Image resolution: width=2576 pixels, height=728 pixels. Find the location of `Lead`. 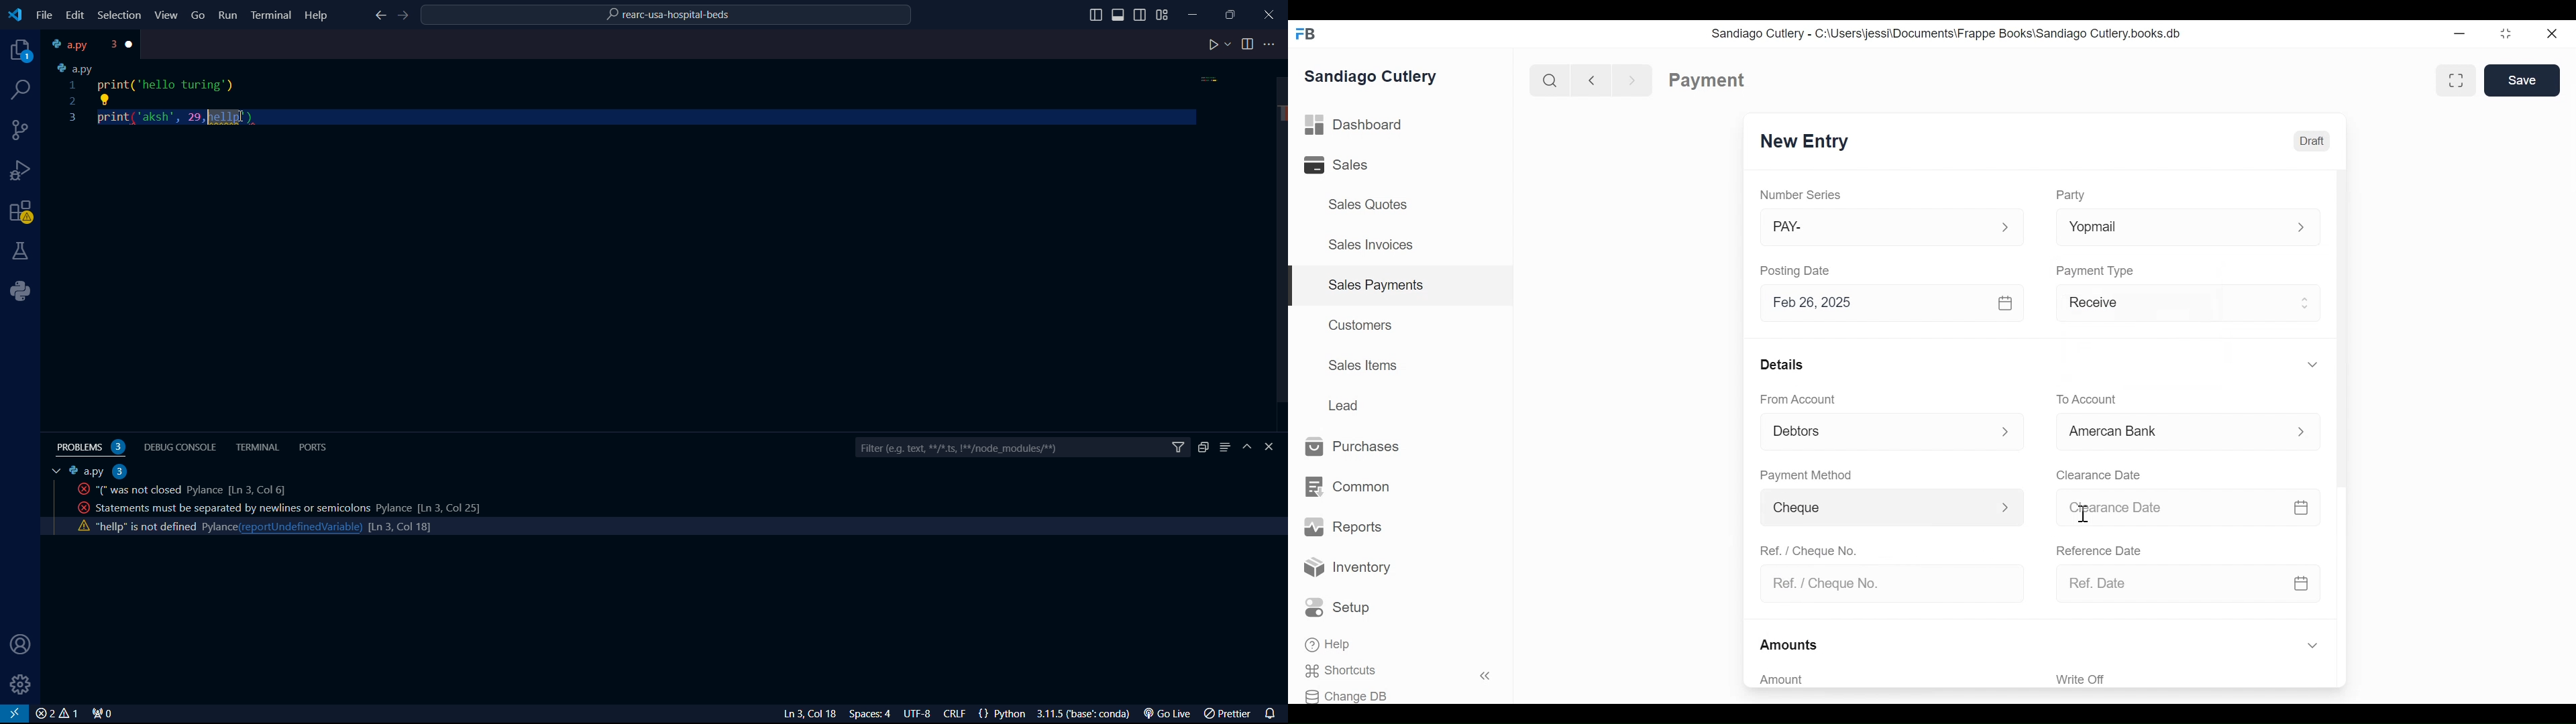

Lead is located at coordinates (1346, 404).